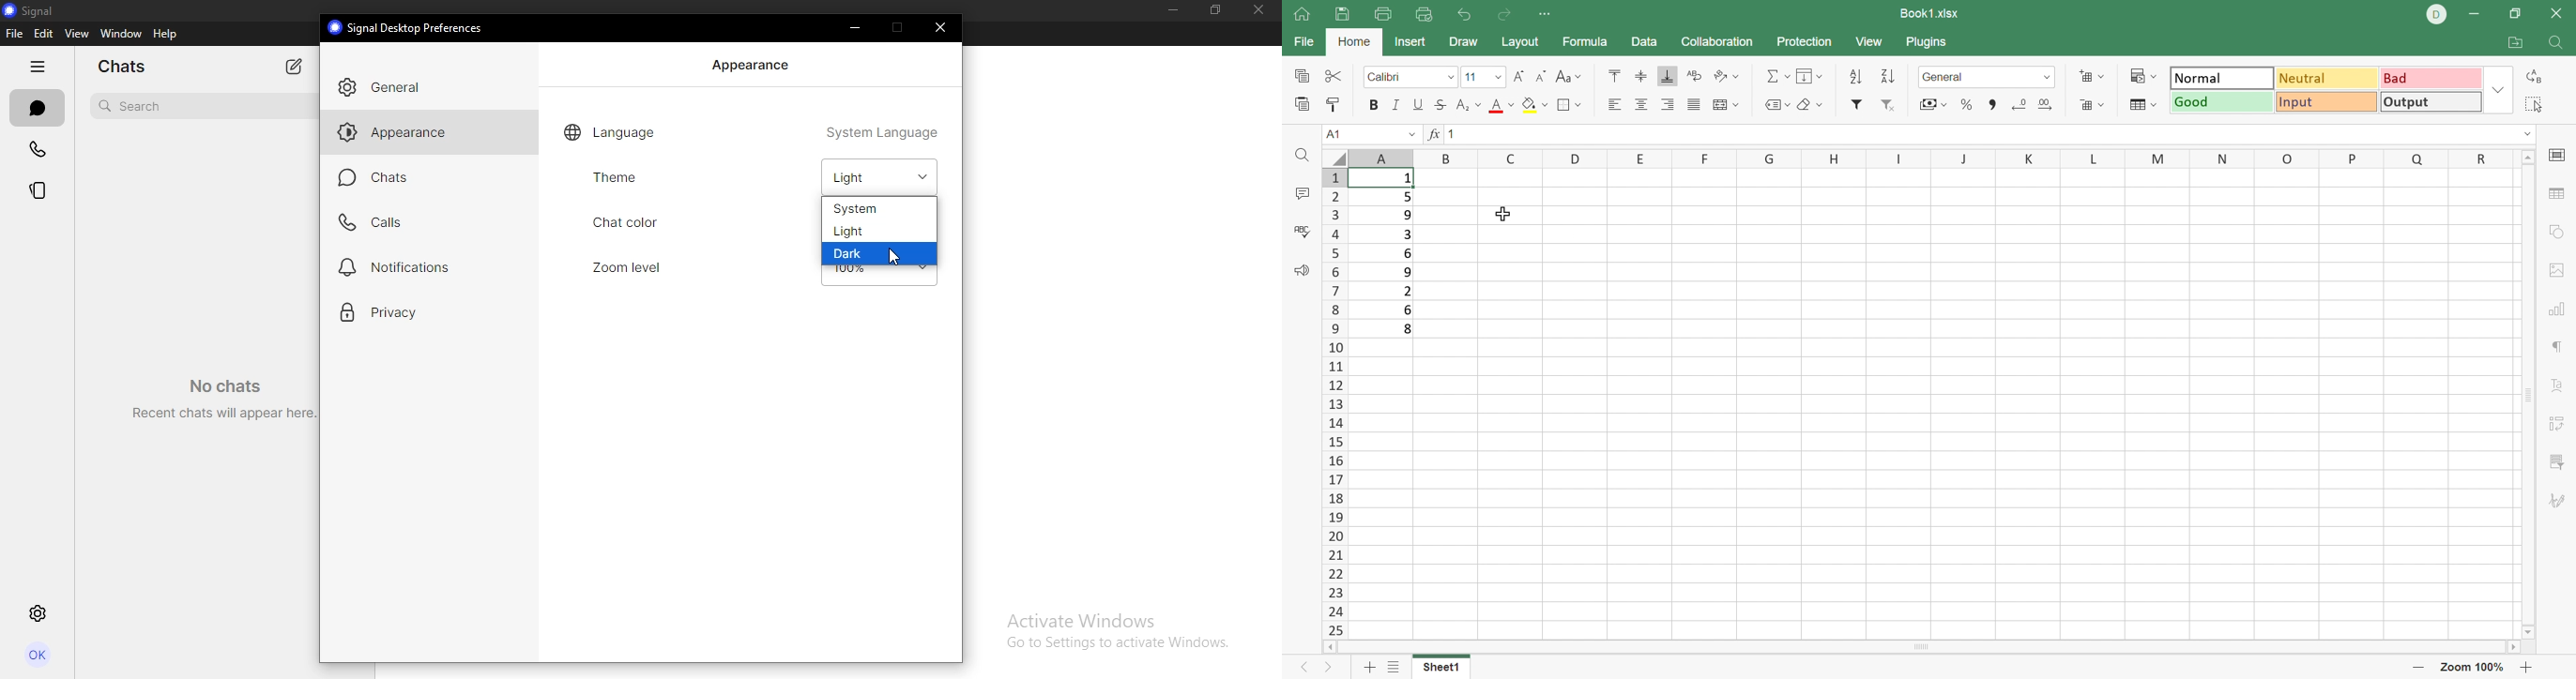  I want to click on 5, so click(1406, 199).